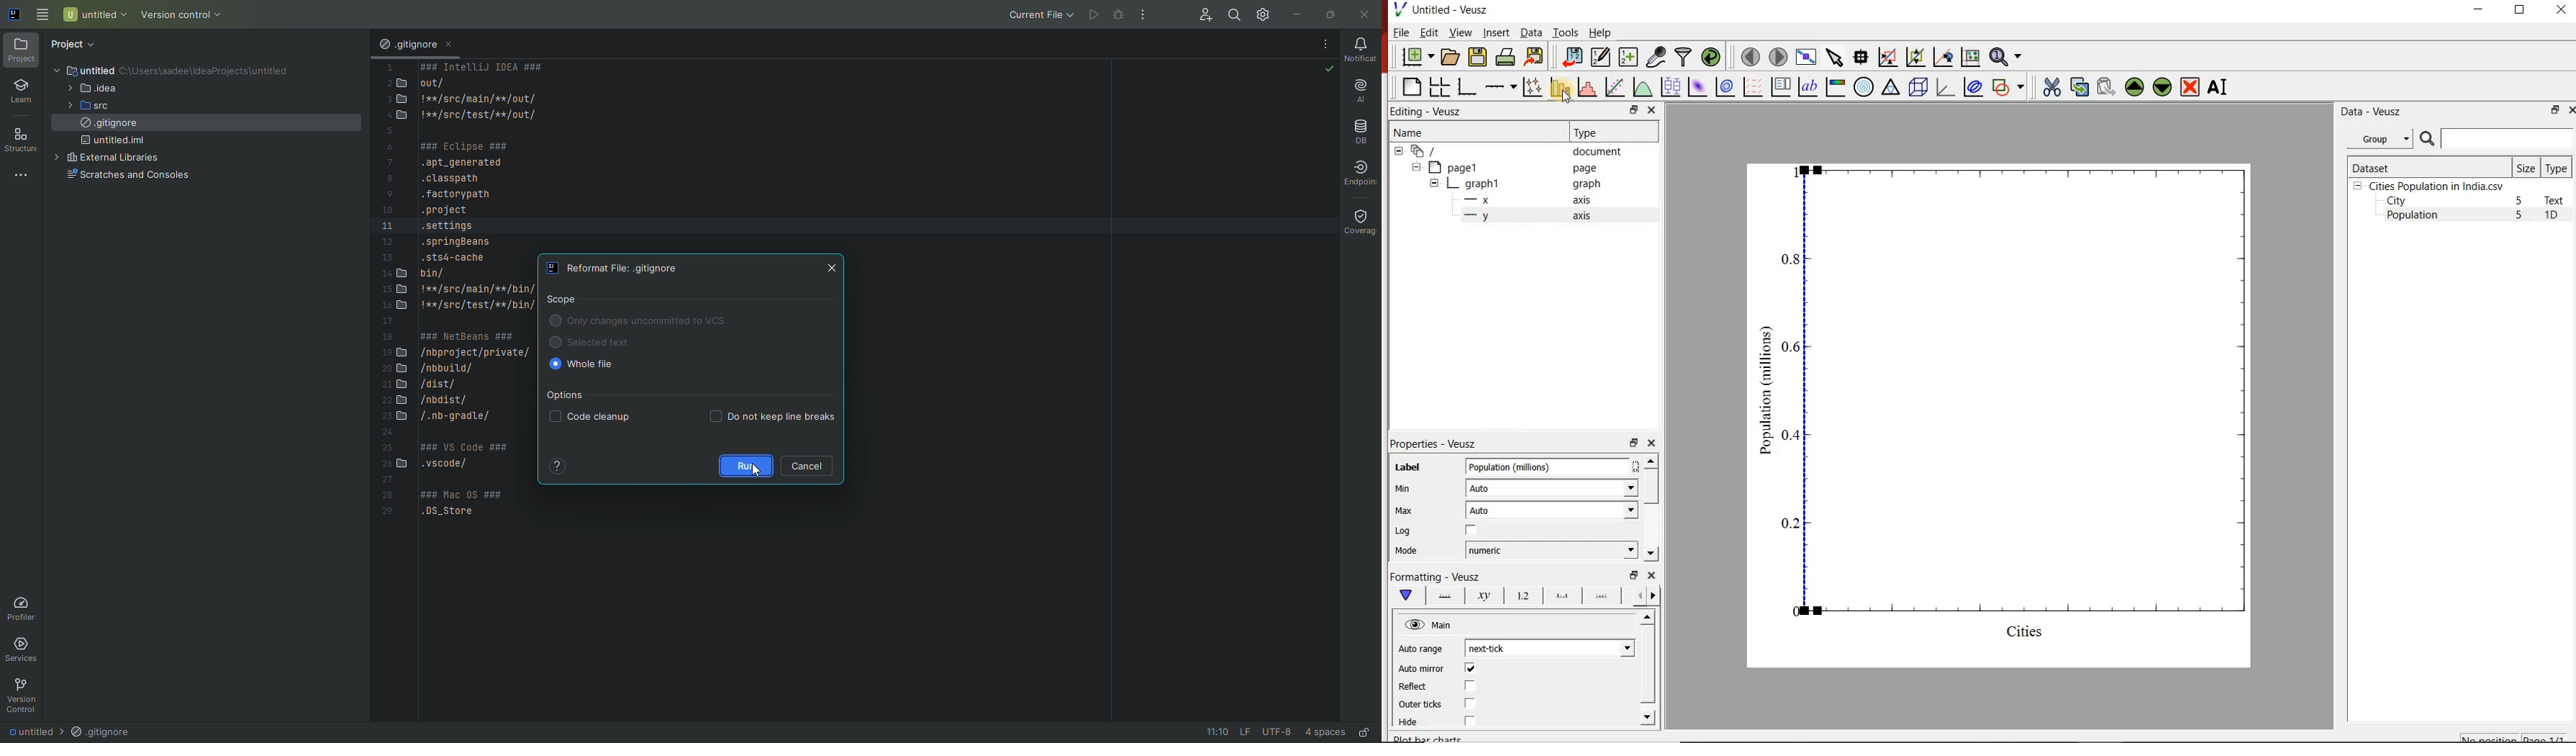  I want to click on Auto, so click(1552, 488).